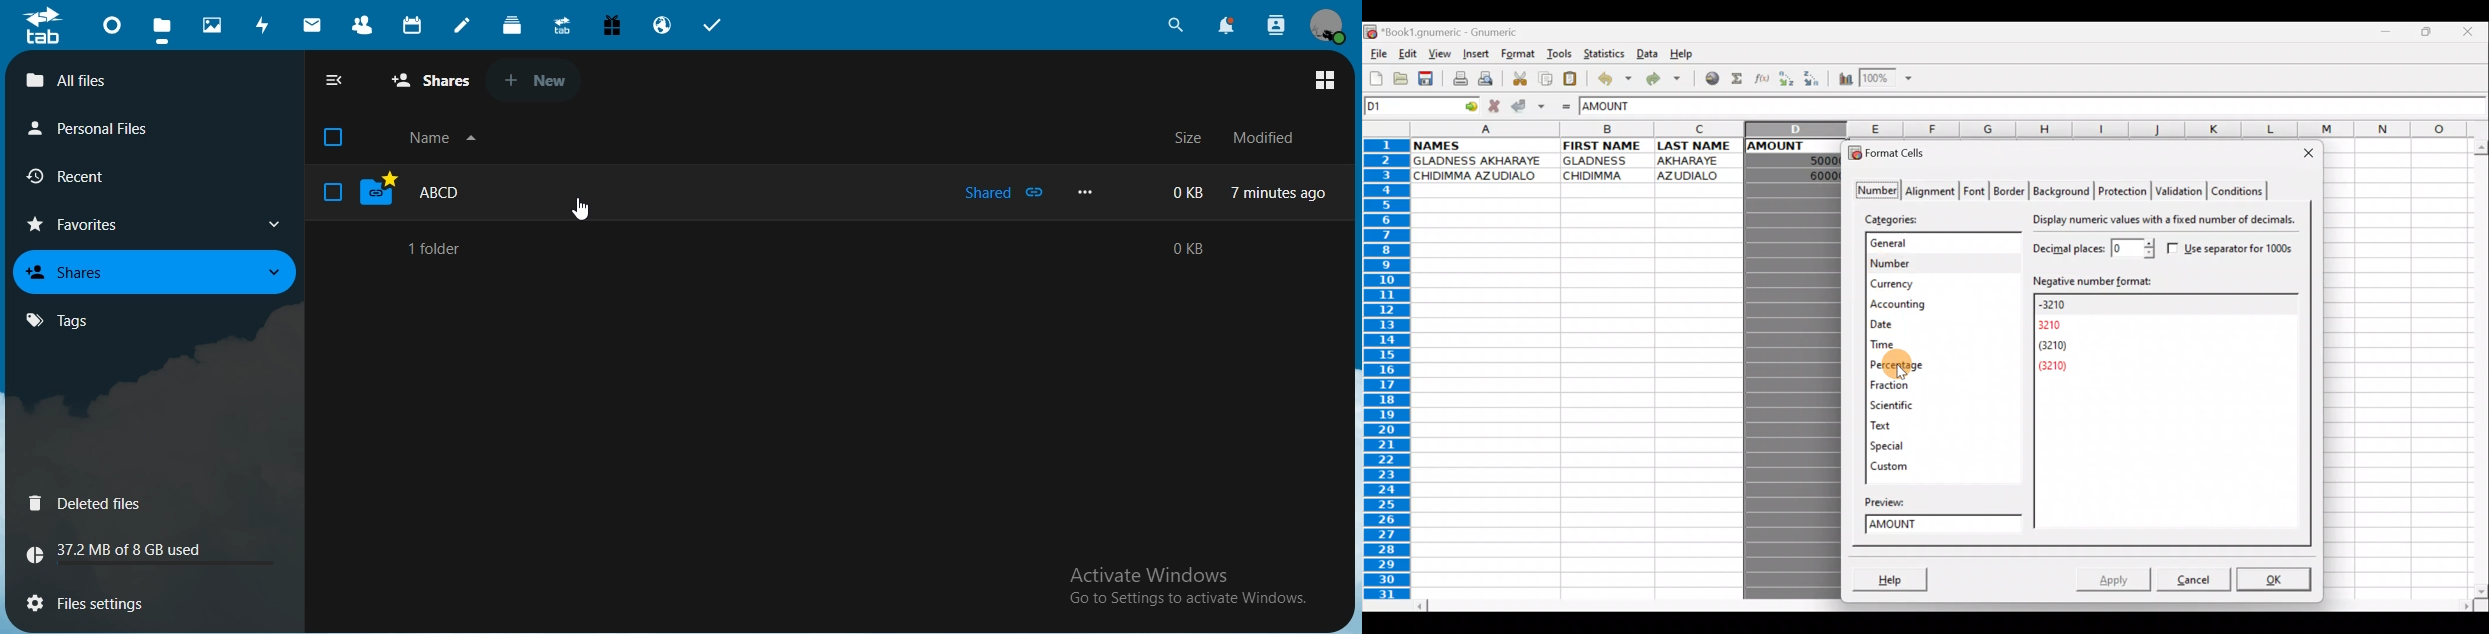 The width and height of the screenshot is (2492, 644). Describe the element at coordinates (1894, 426) in the screenshot. I see `Text` at that location.